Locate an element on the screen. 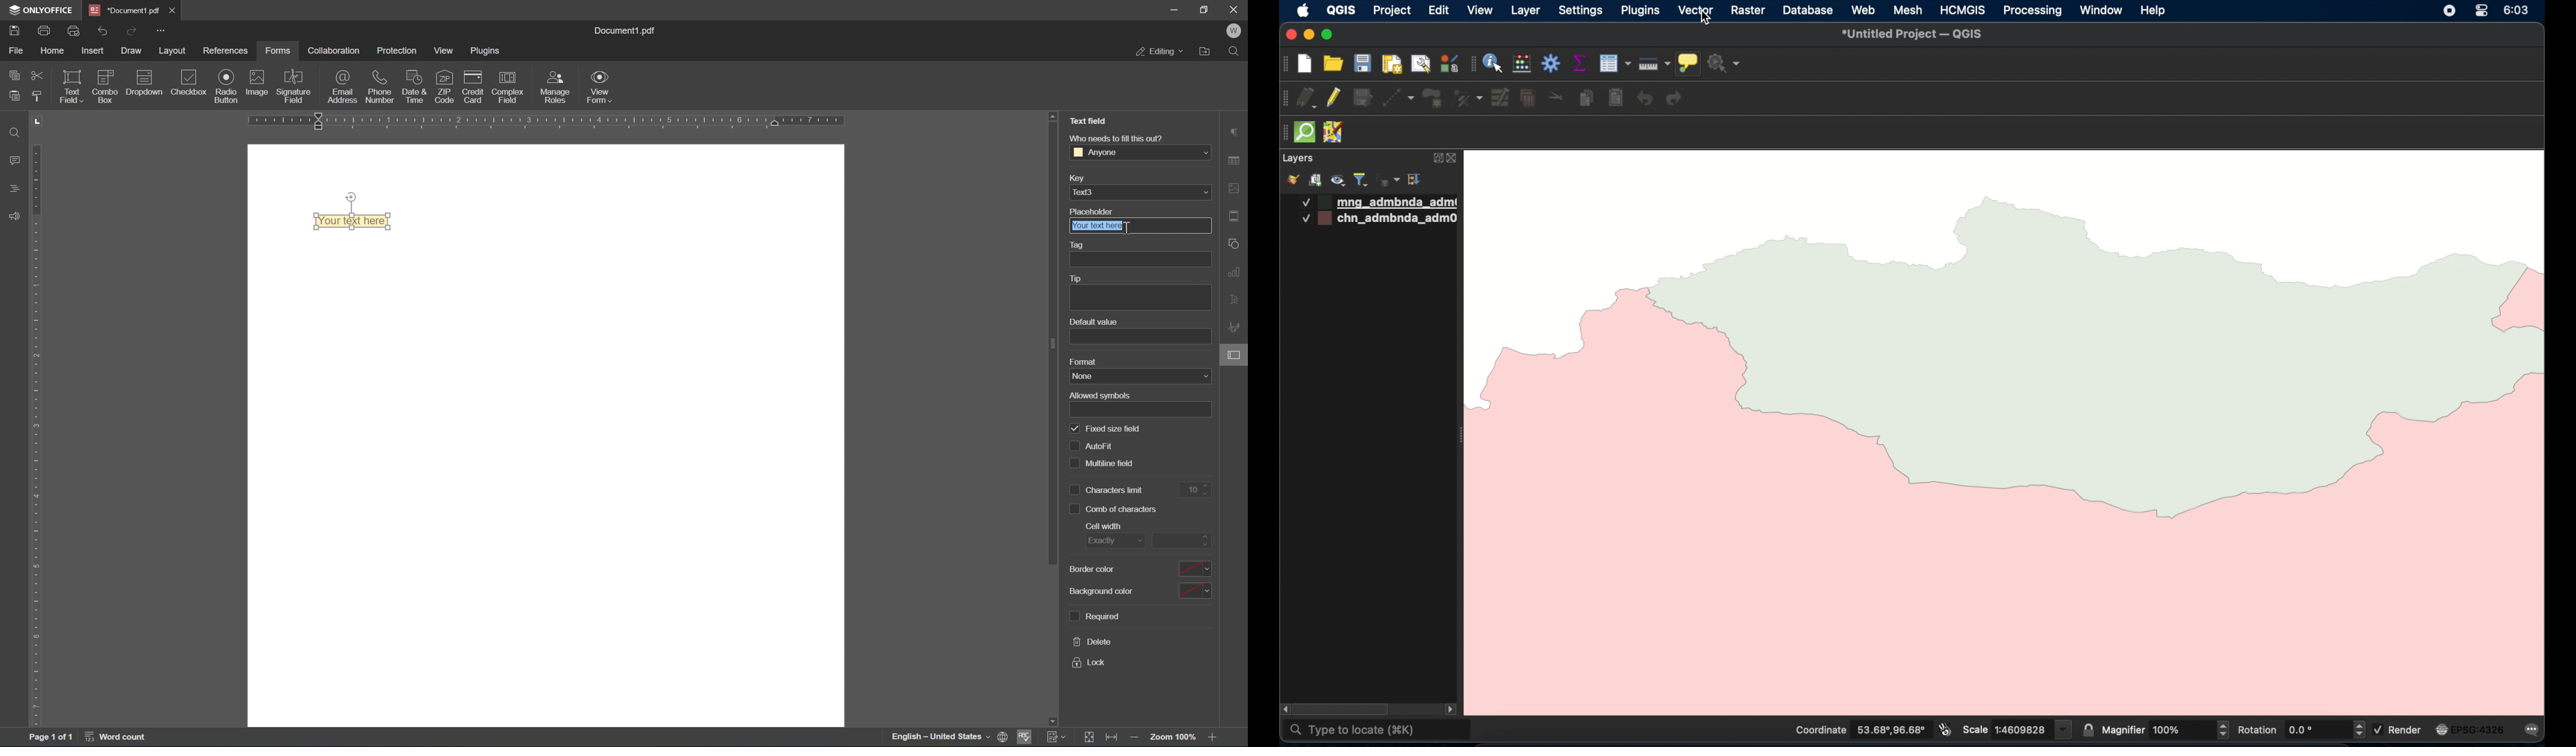  document1 is located at coordinates (127, 10).